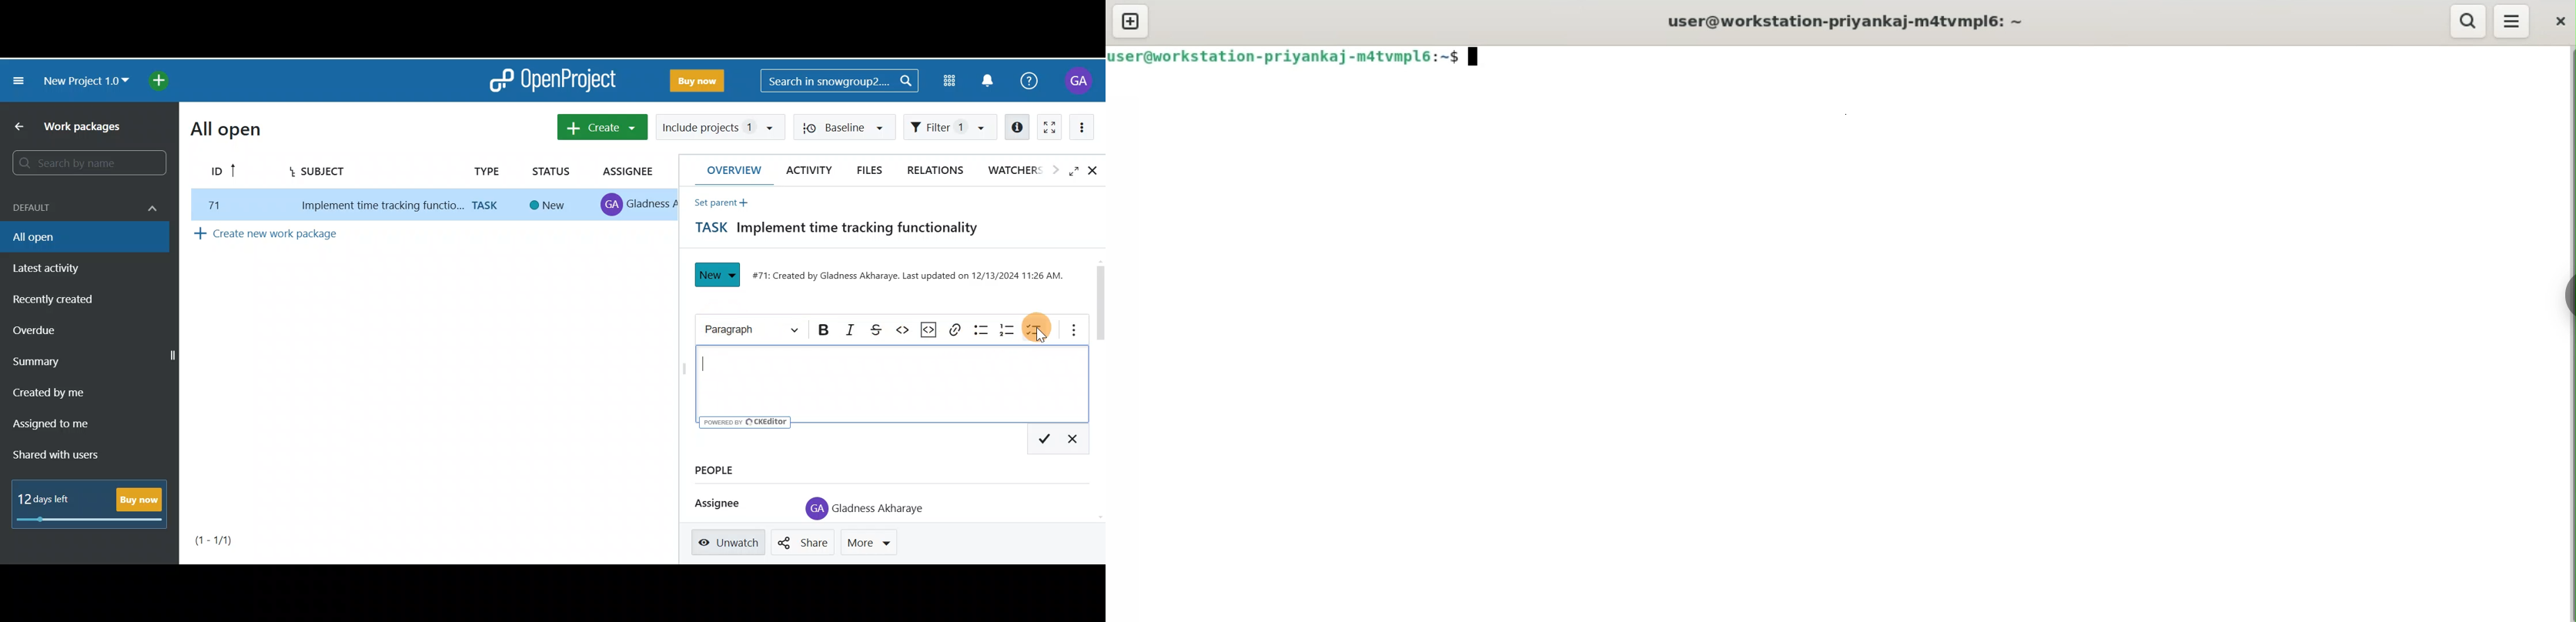 The width and height of the screenshot is (2576, 644). I want to click on Strikethrough, so click(881, 329).